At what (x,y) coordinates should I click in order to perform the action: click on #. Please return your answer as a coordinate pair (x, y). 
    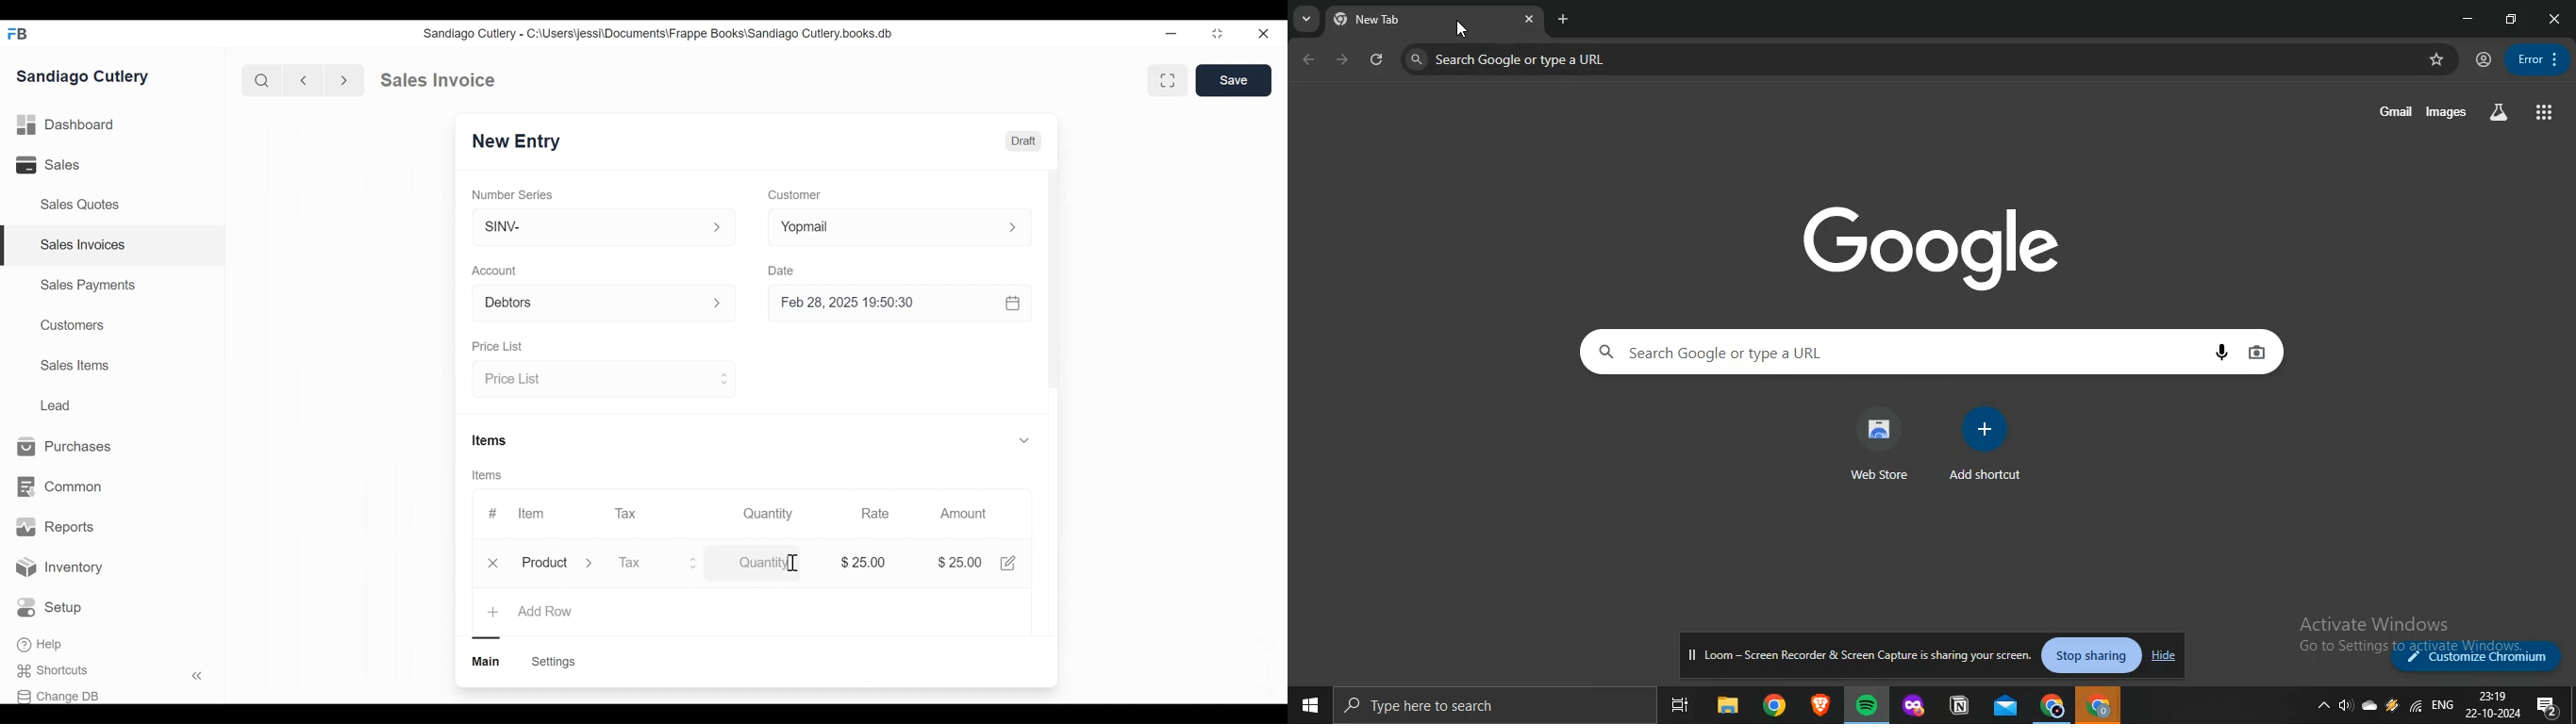
    Looking at the image, I should click on (493, 511).